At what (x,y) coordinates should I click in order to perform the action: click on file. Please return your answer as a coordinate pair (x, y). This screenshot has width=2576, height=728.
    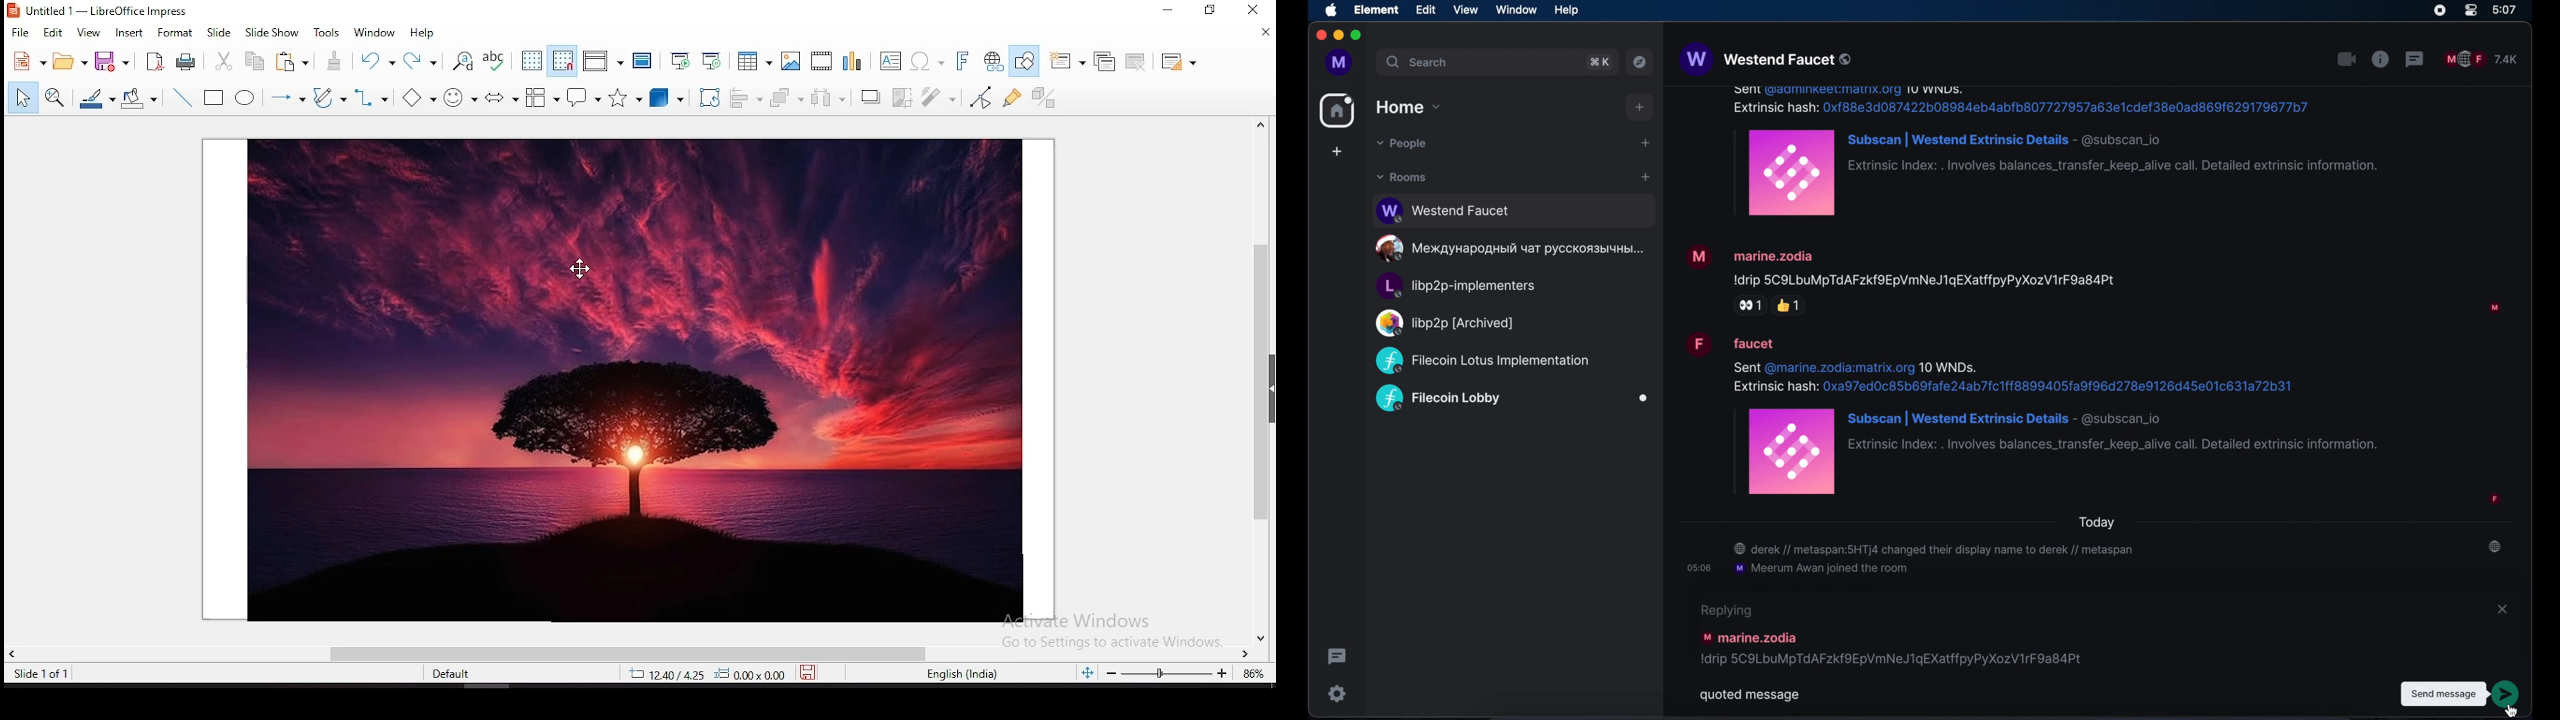
    Looking at the image, I should click on (18, 33).